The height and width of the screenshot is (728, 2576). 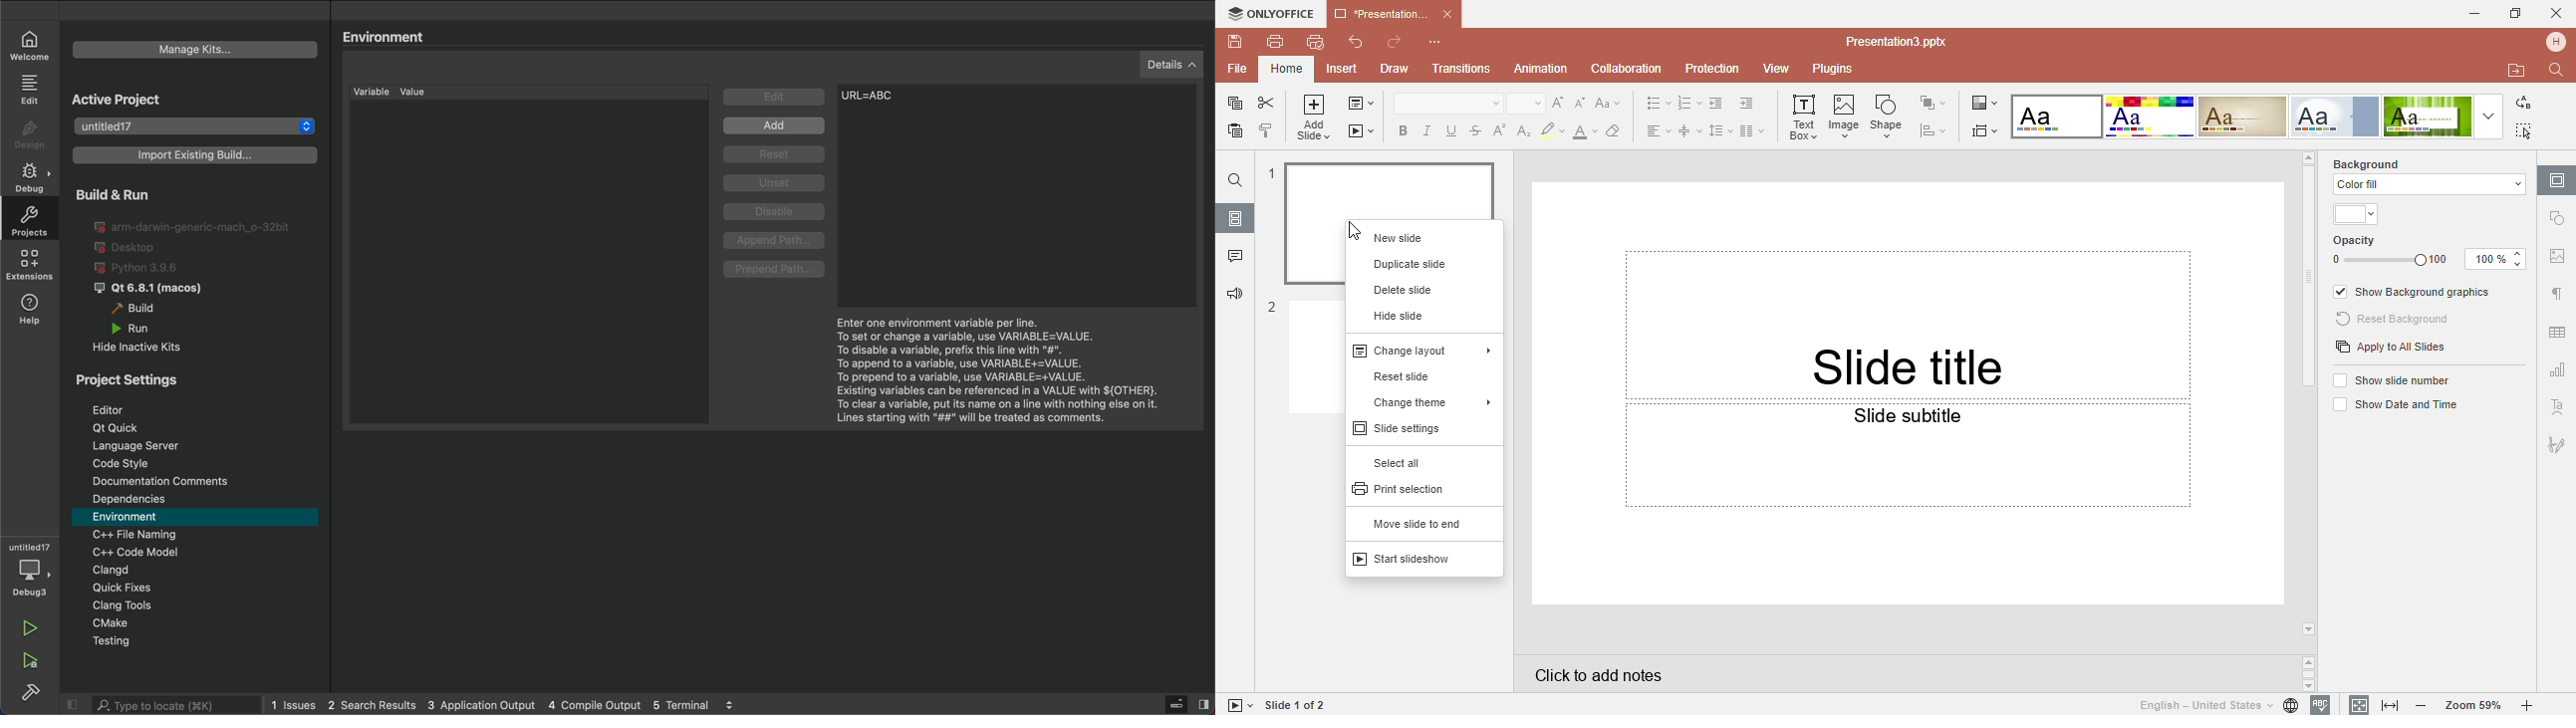 I want to click on Comments, so click(x=1234, y=258).